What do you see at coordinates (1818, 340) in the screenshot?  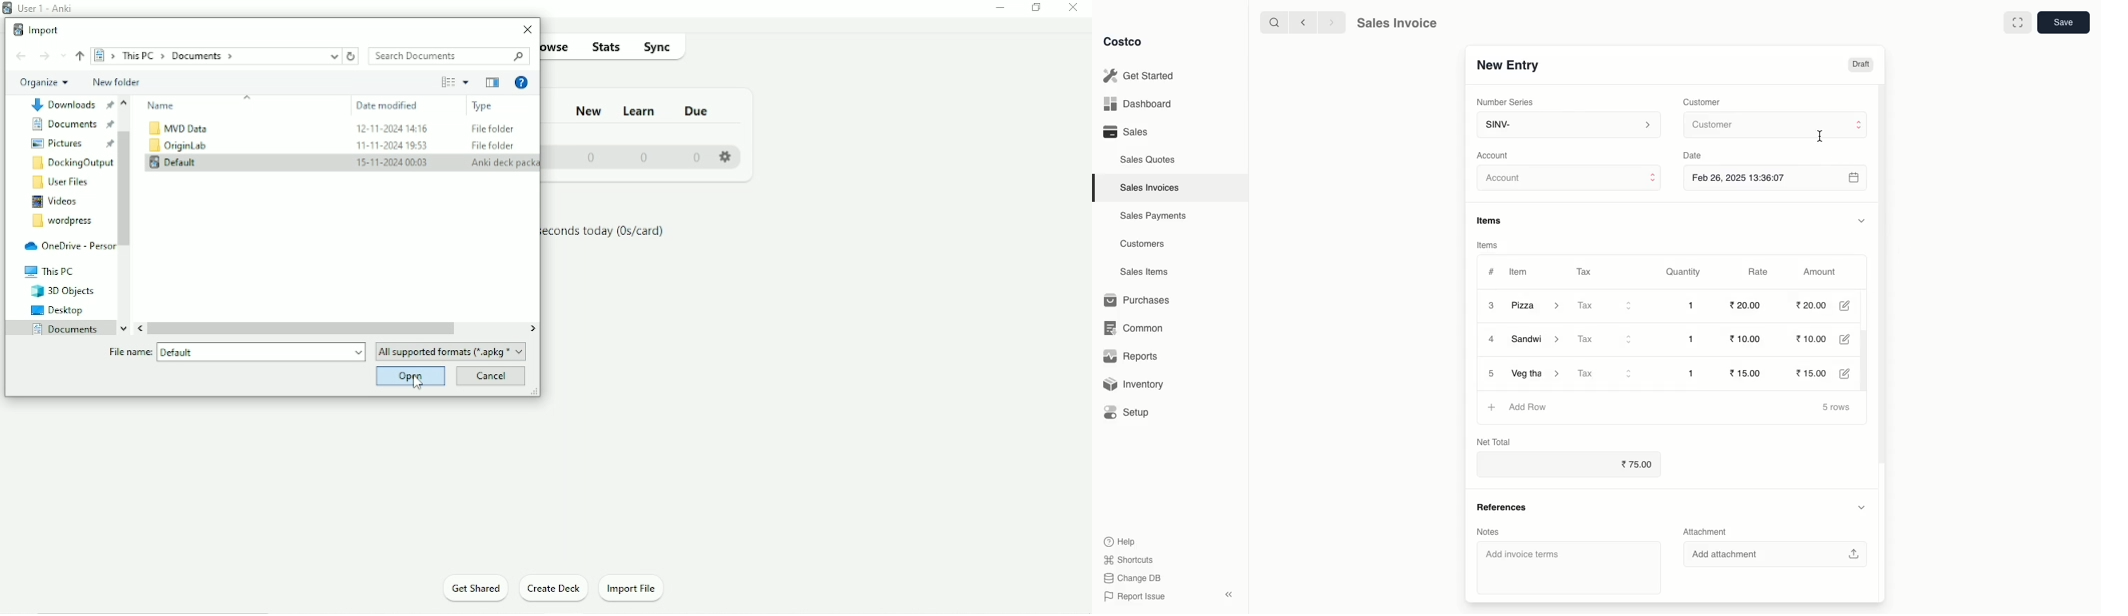 I see `10.00` at bounding box center [1818, 340].